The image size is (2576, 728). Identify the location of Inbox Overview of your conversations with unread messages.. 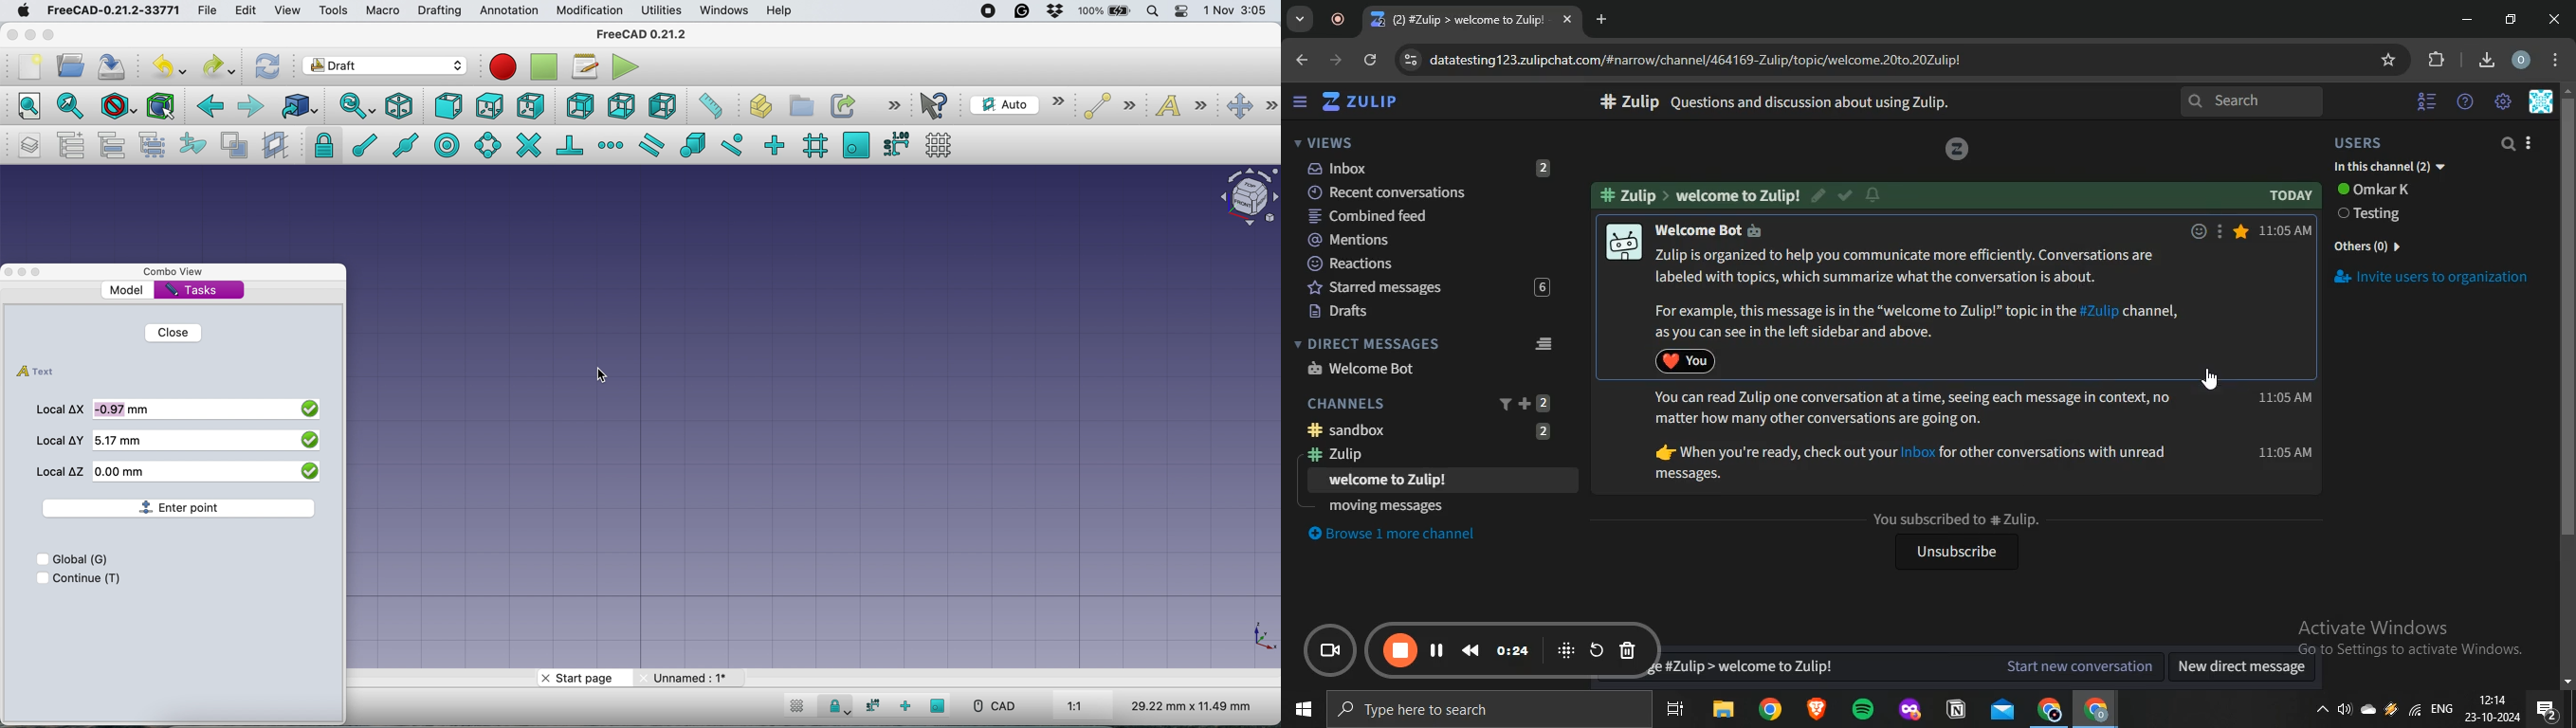
(1811, 102).